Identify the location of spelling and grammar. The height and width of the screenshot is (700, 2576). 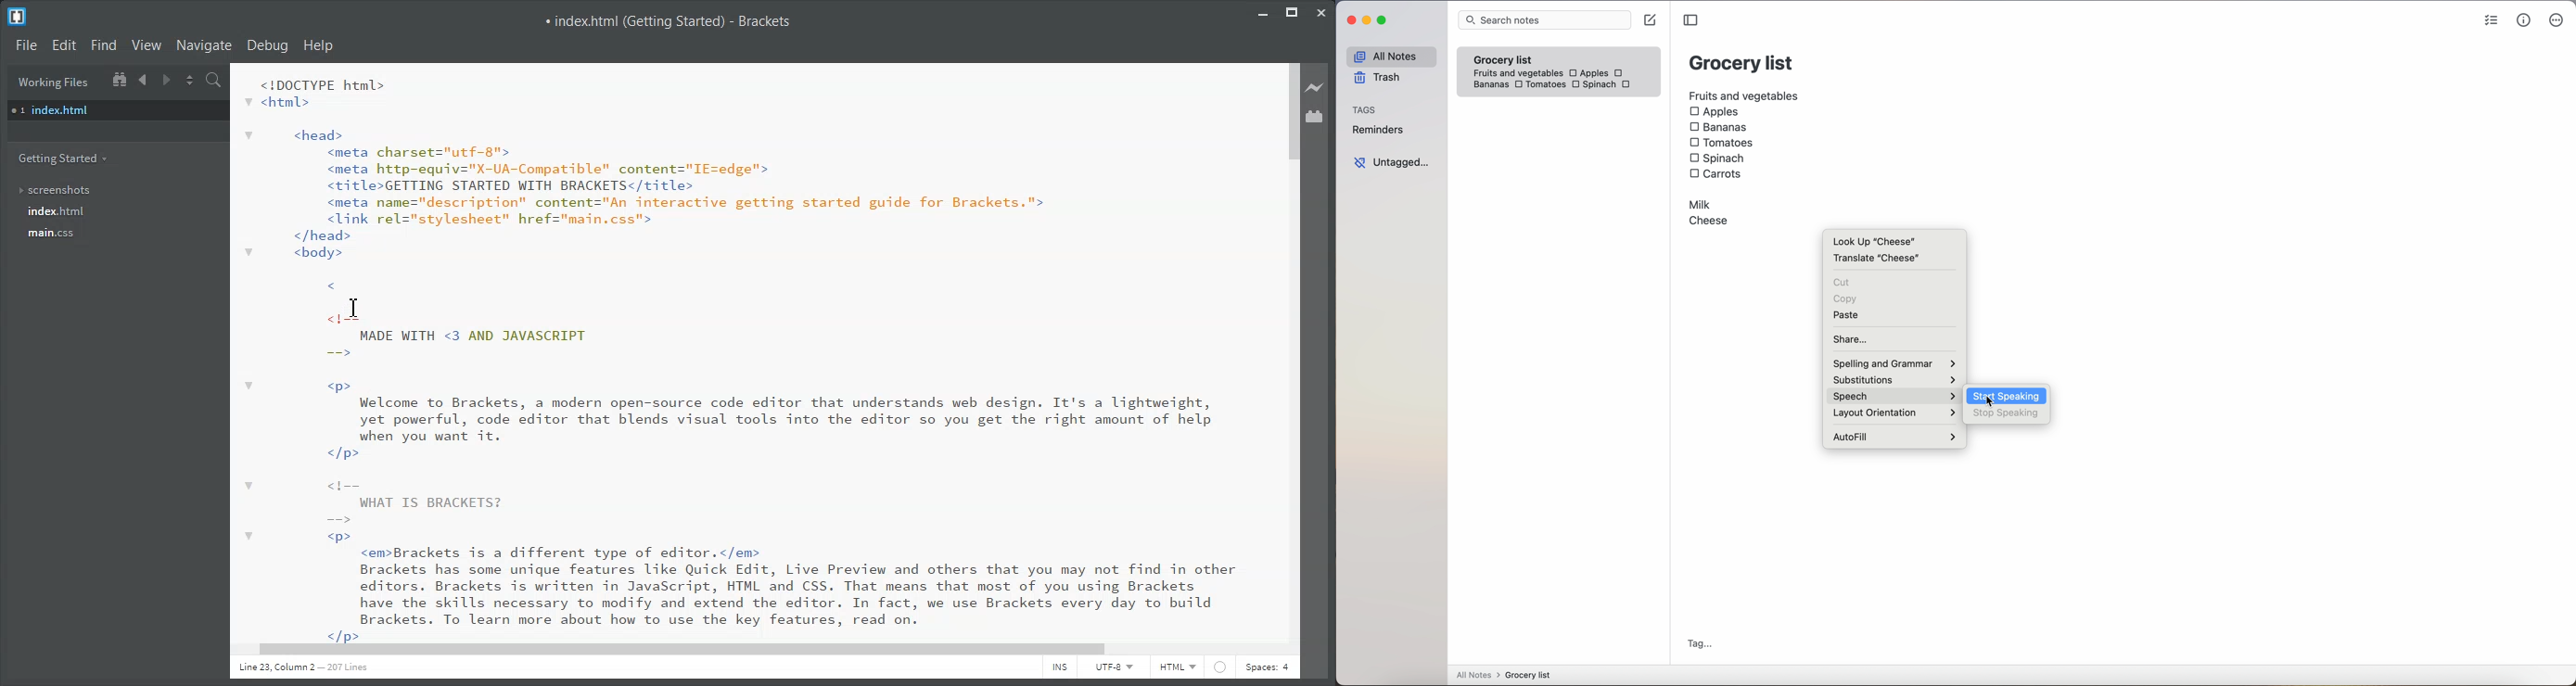
(1893, 364).